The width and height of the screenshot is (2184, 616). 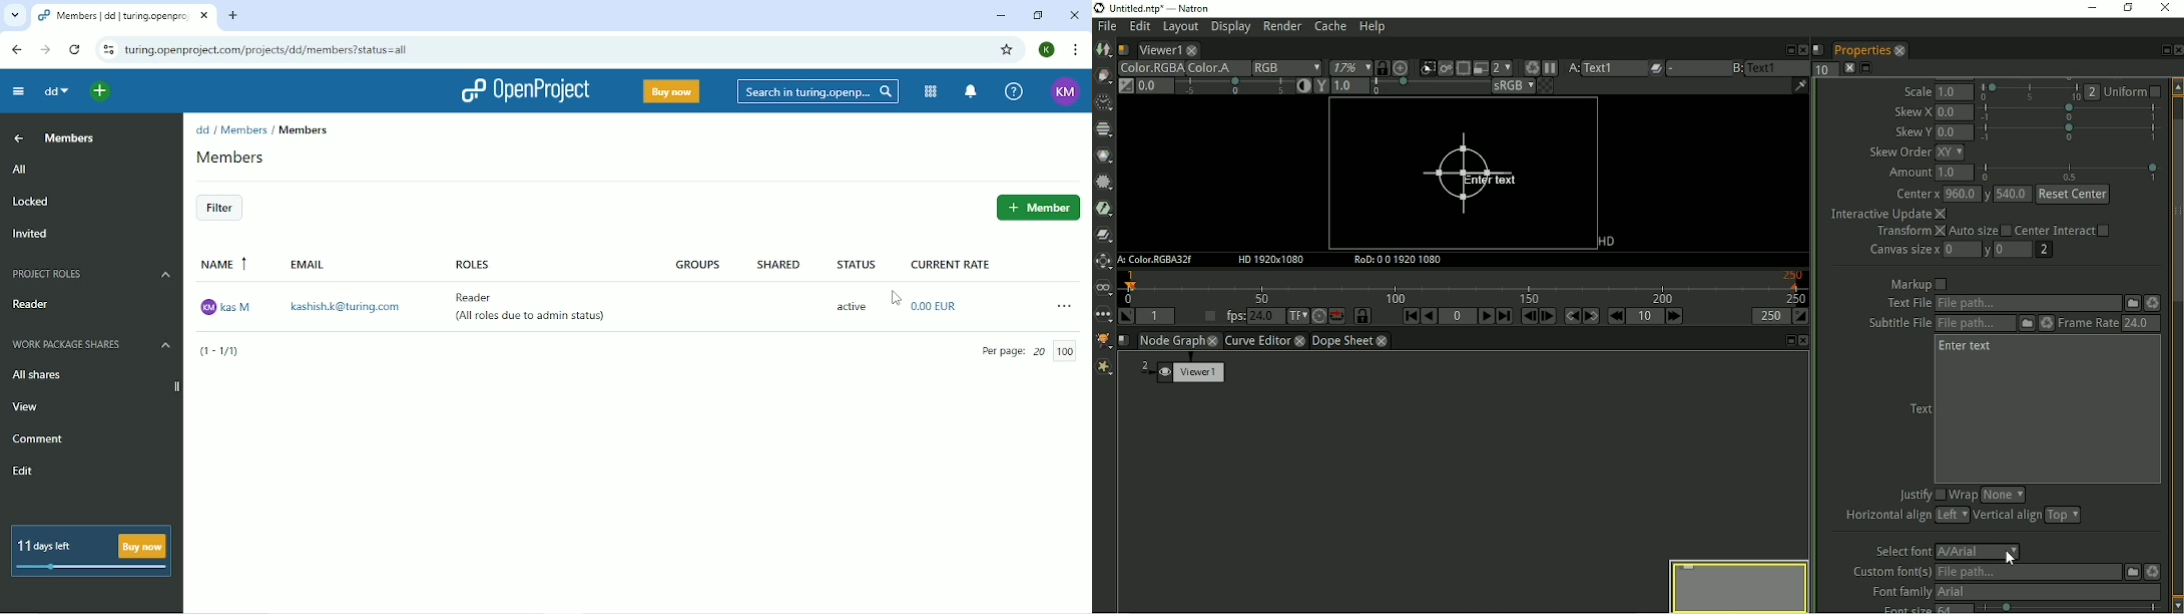 What do you see at coordinates (25, 472) in the screenshot?
I see `Edit` at bounding box center [25, 472].